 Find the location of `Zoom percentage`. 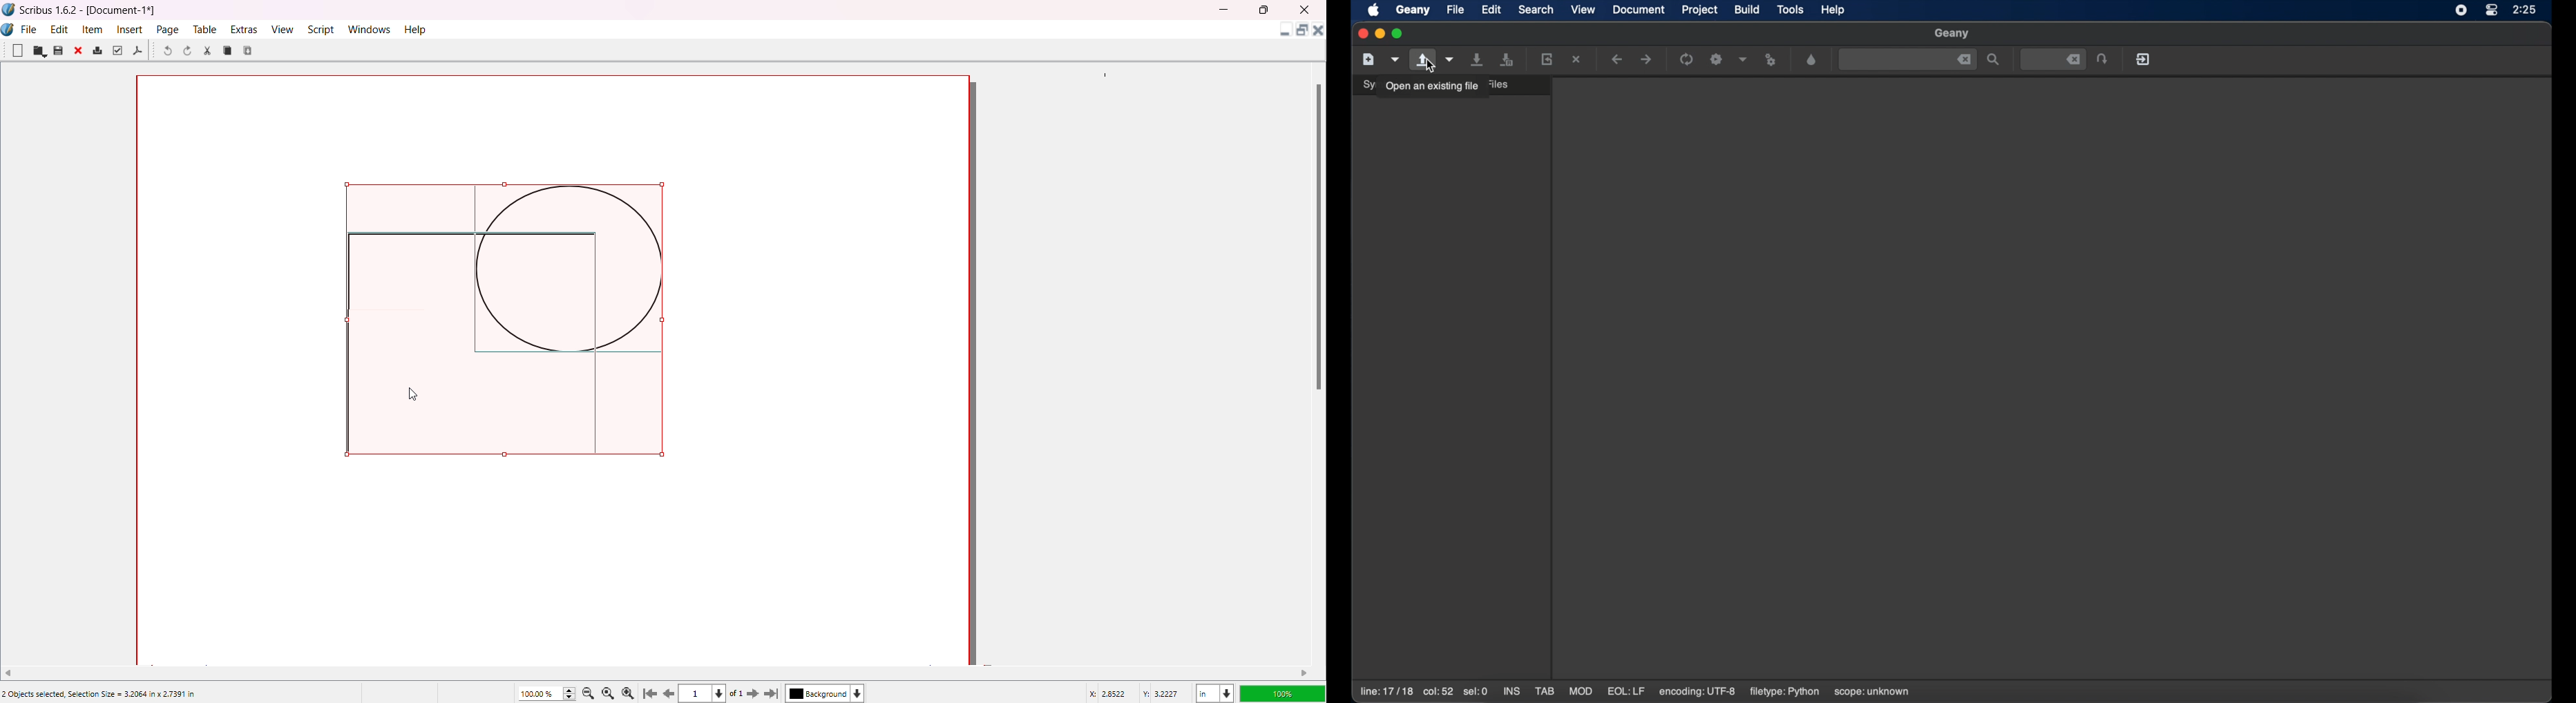

Zoom percentage is located at coordinates (539, 693).